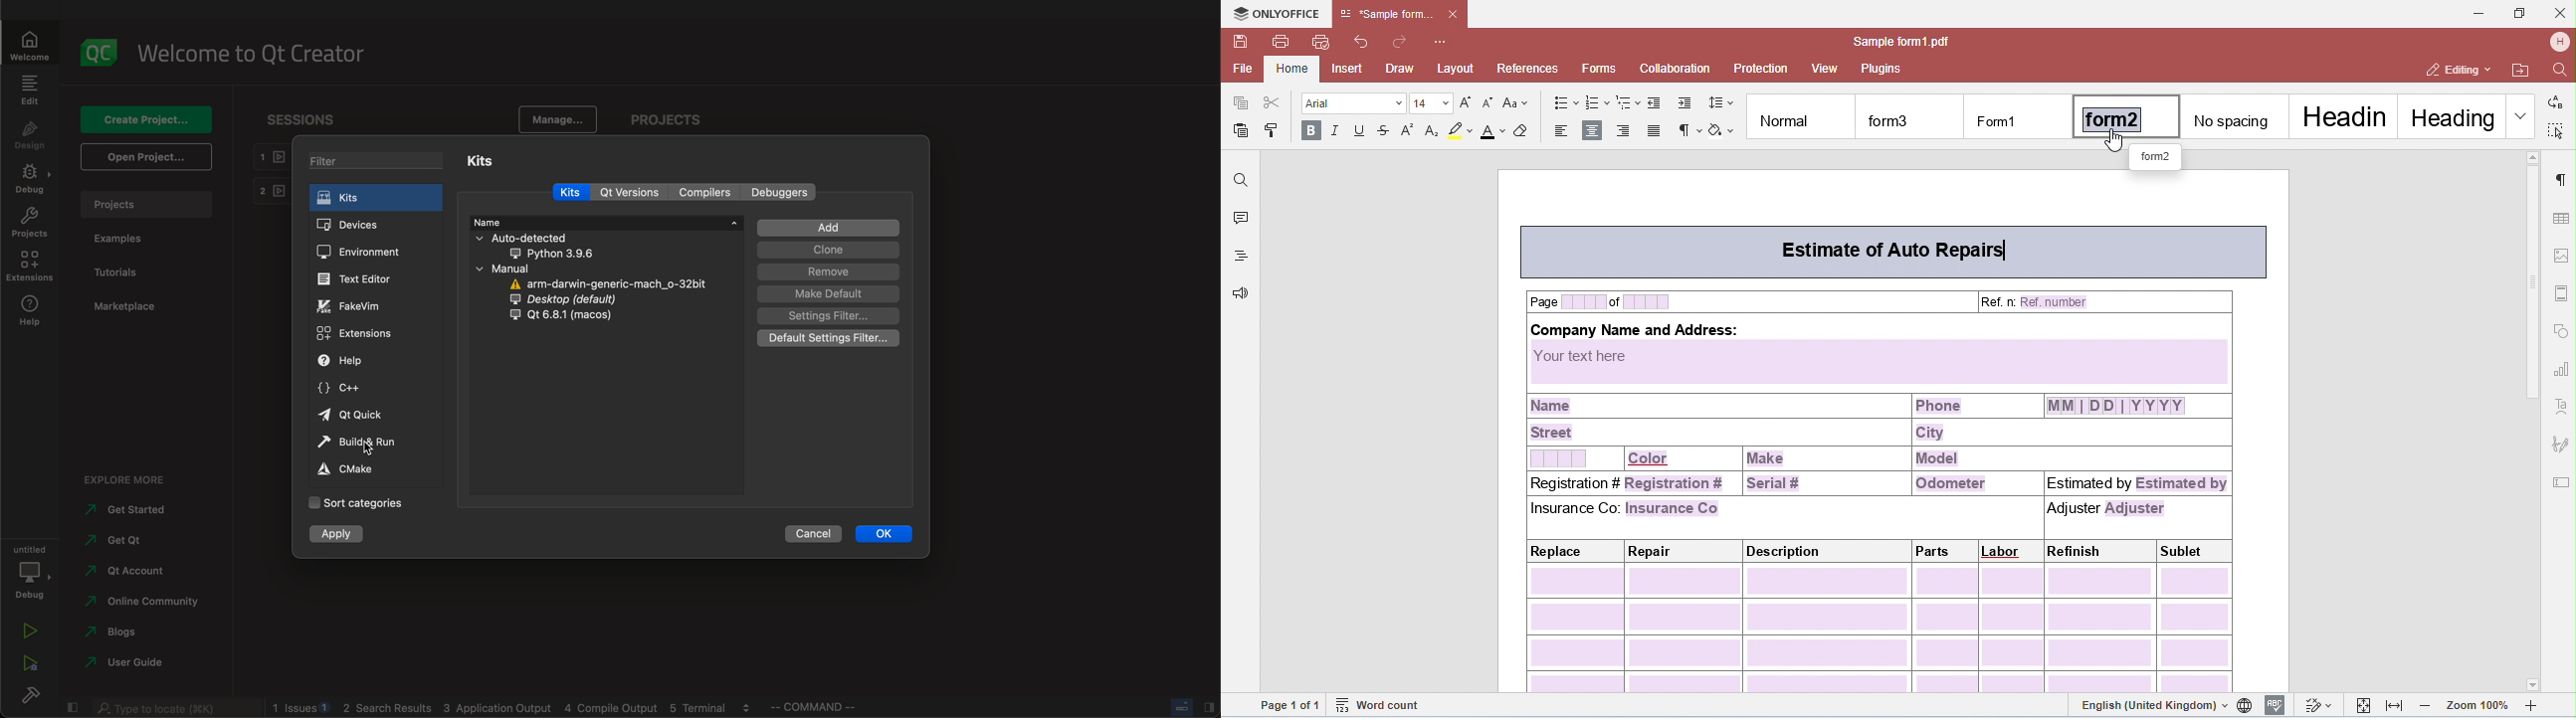  Describe the element at coordinates (131, 510) in the screenshot. I see `started` at that location.